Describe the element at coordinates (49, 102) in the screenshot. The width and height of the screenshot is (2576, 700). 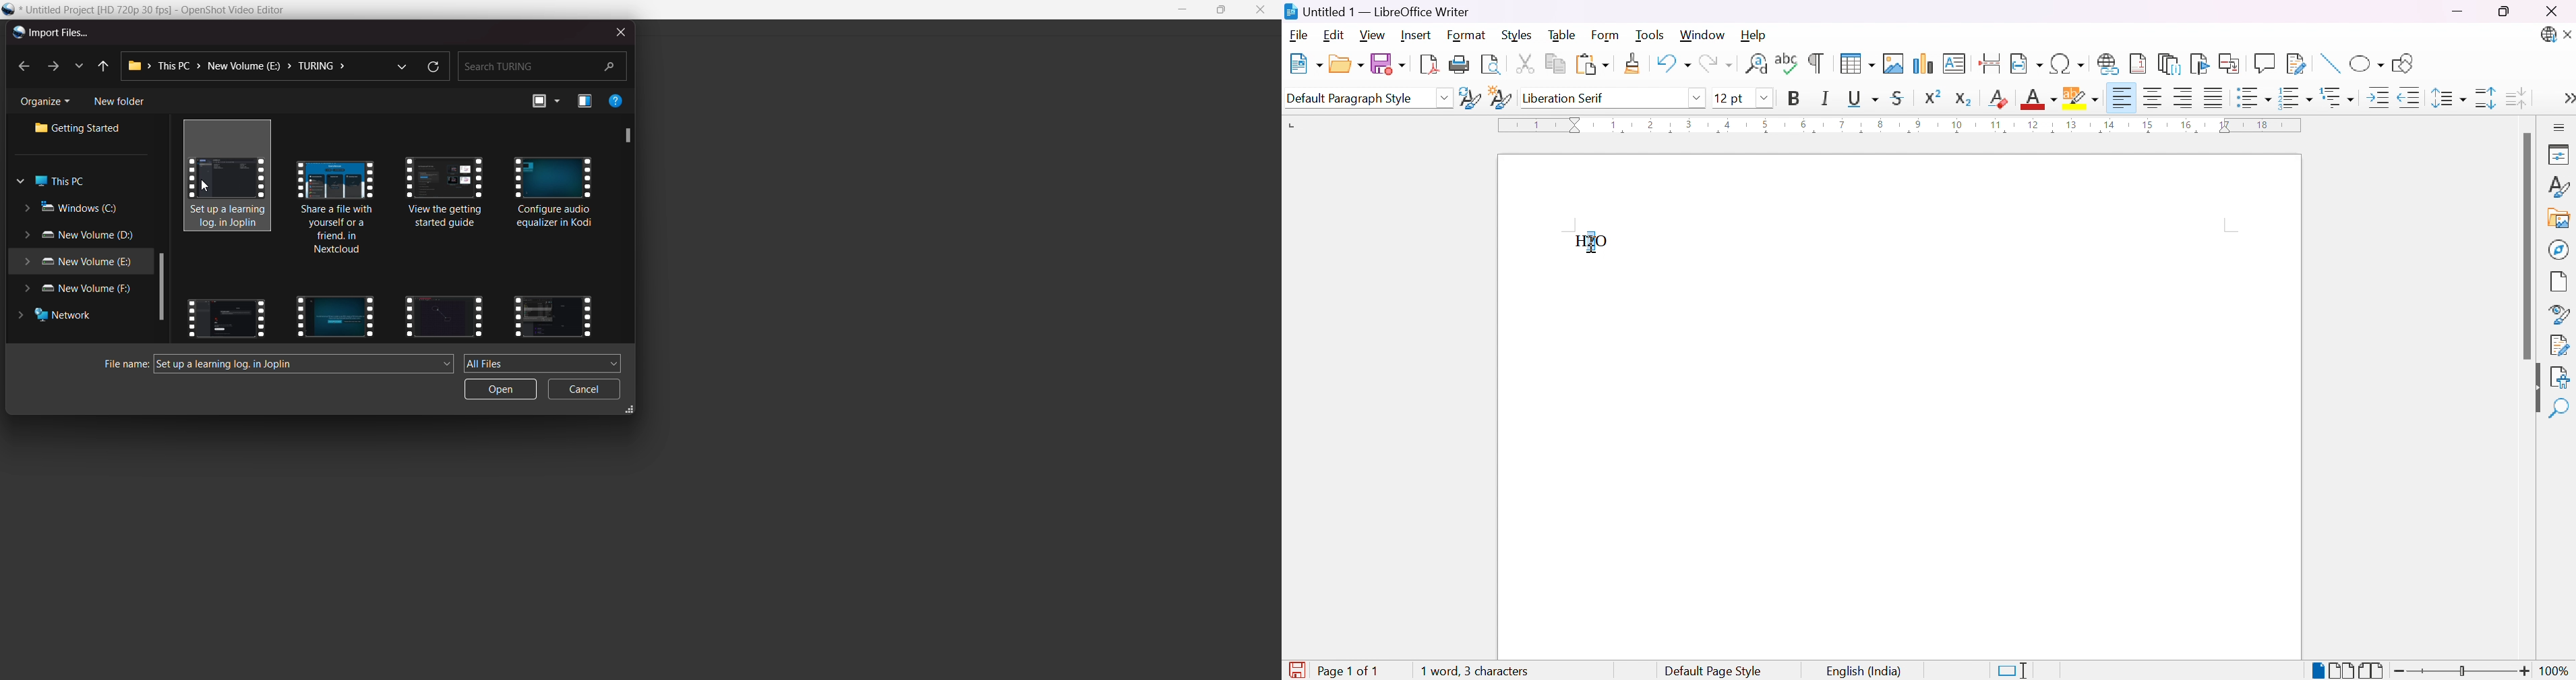
I see `organize` at that location.